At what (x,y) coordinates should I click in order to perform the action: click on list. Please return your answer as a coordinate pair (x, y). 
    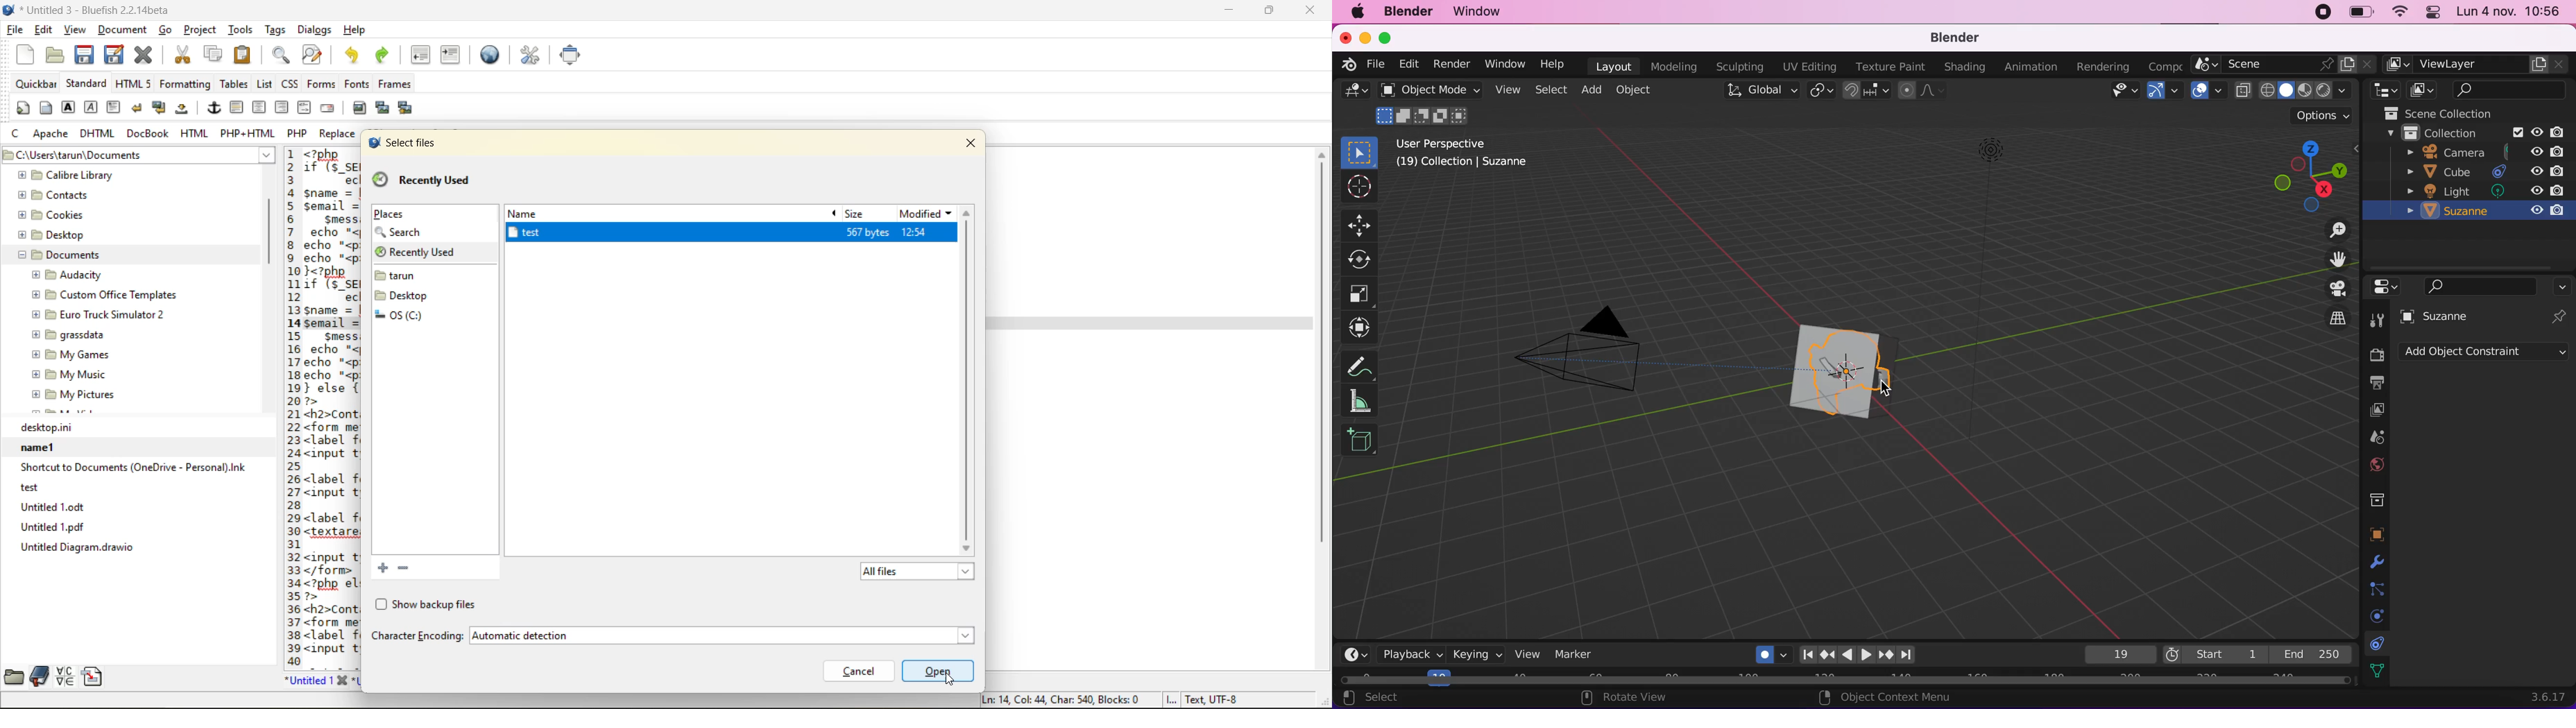
    Looking at the image, I should click on (265, 85).